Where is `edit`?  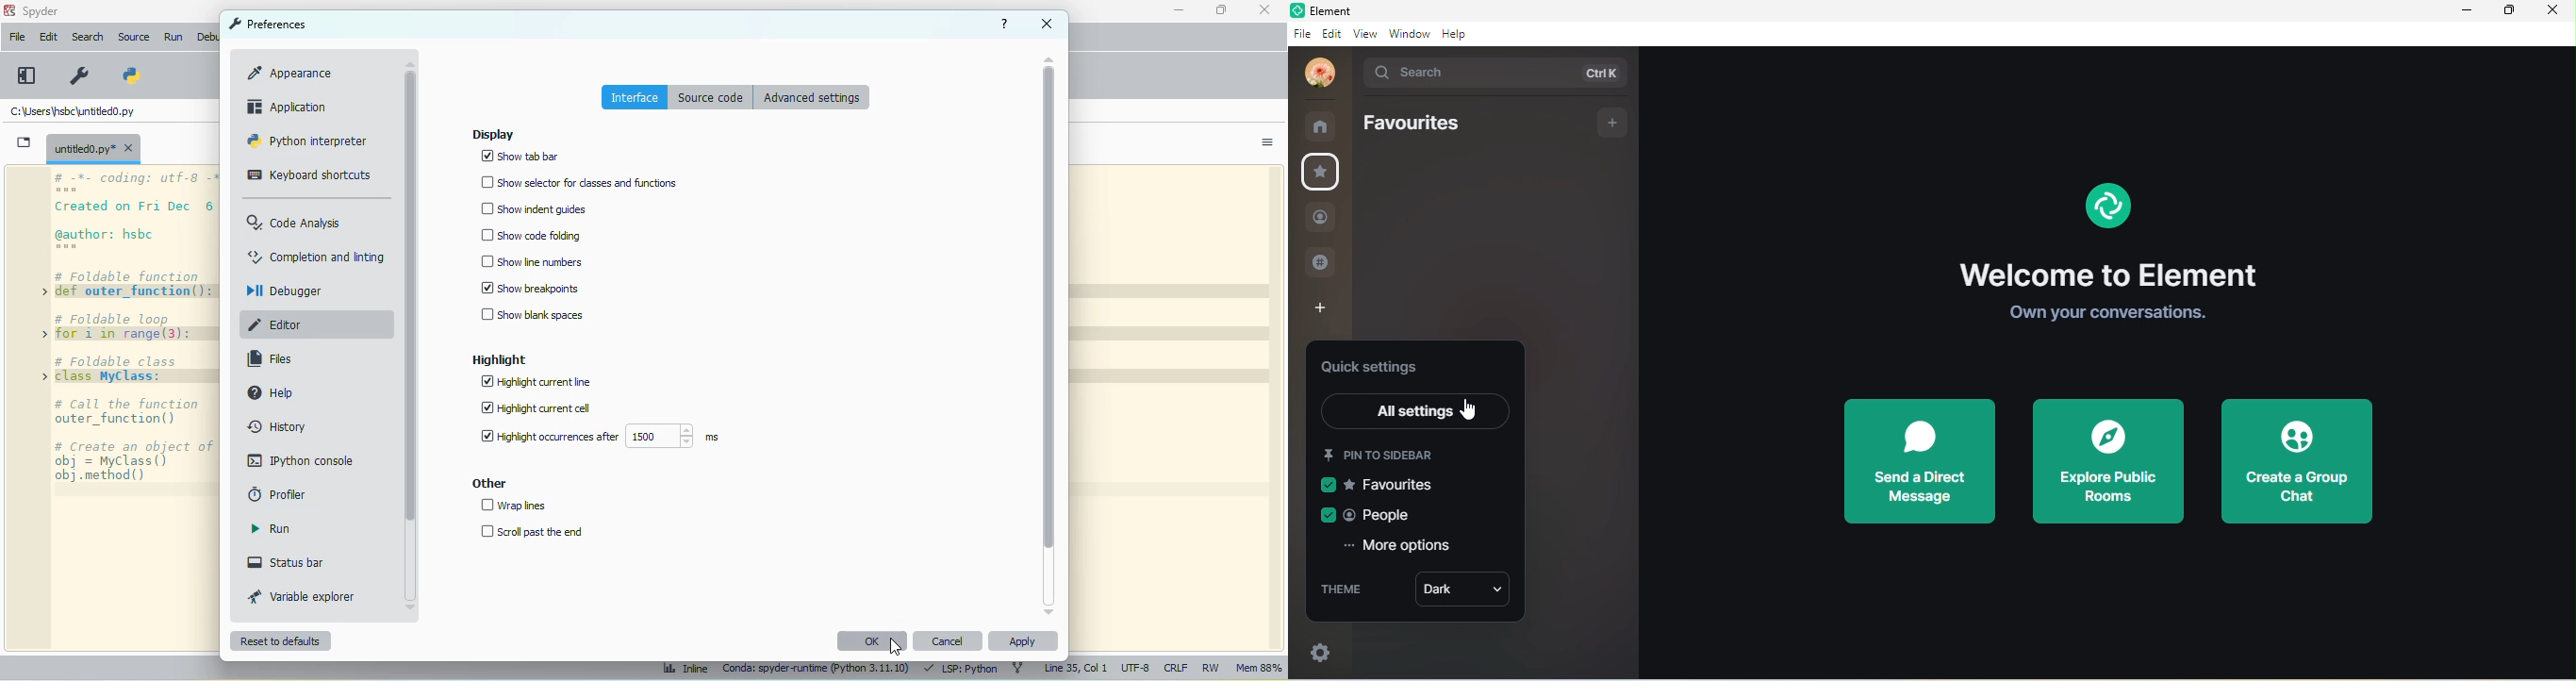
edit is located at coordinates (47, 36).